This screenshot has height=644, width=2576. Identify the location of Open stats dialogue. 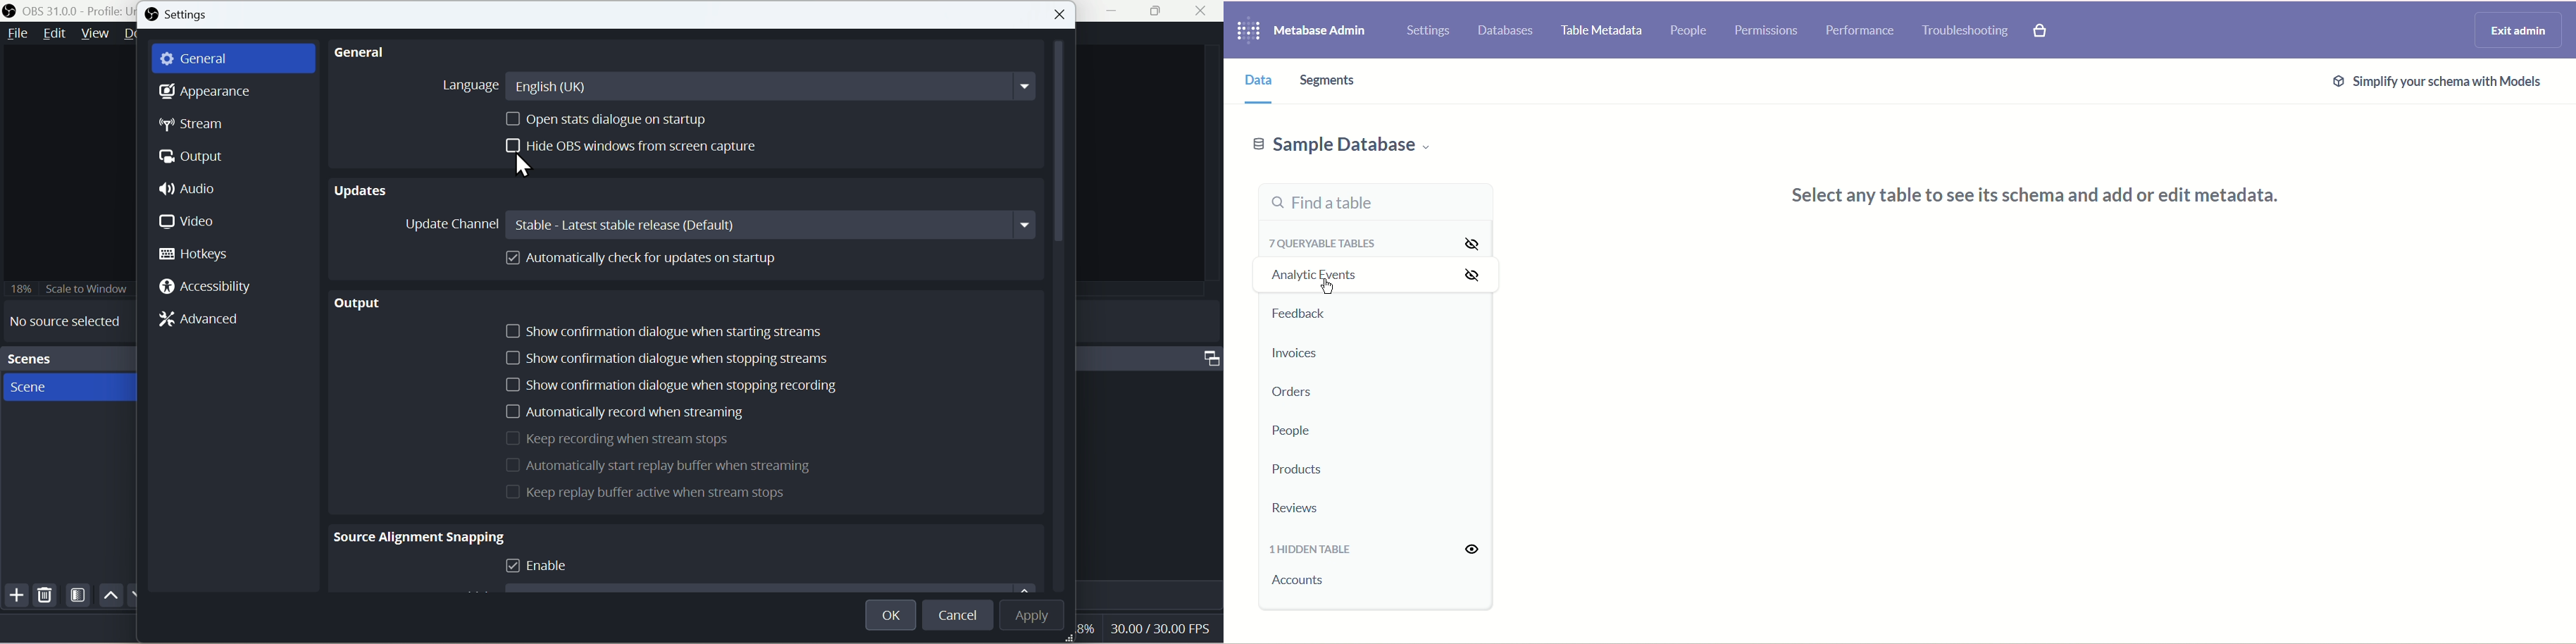
(606, 121).